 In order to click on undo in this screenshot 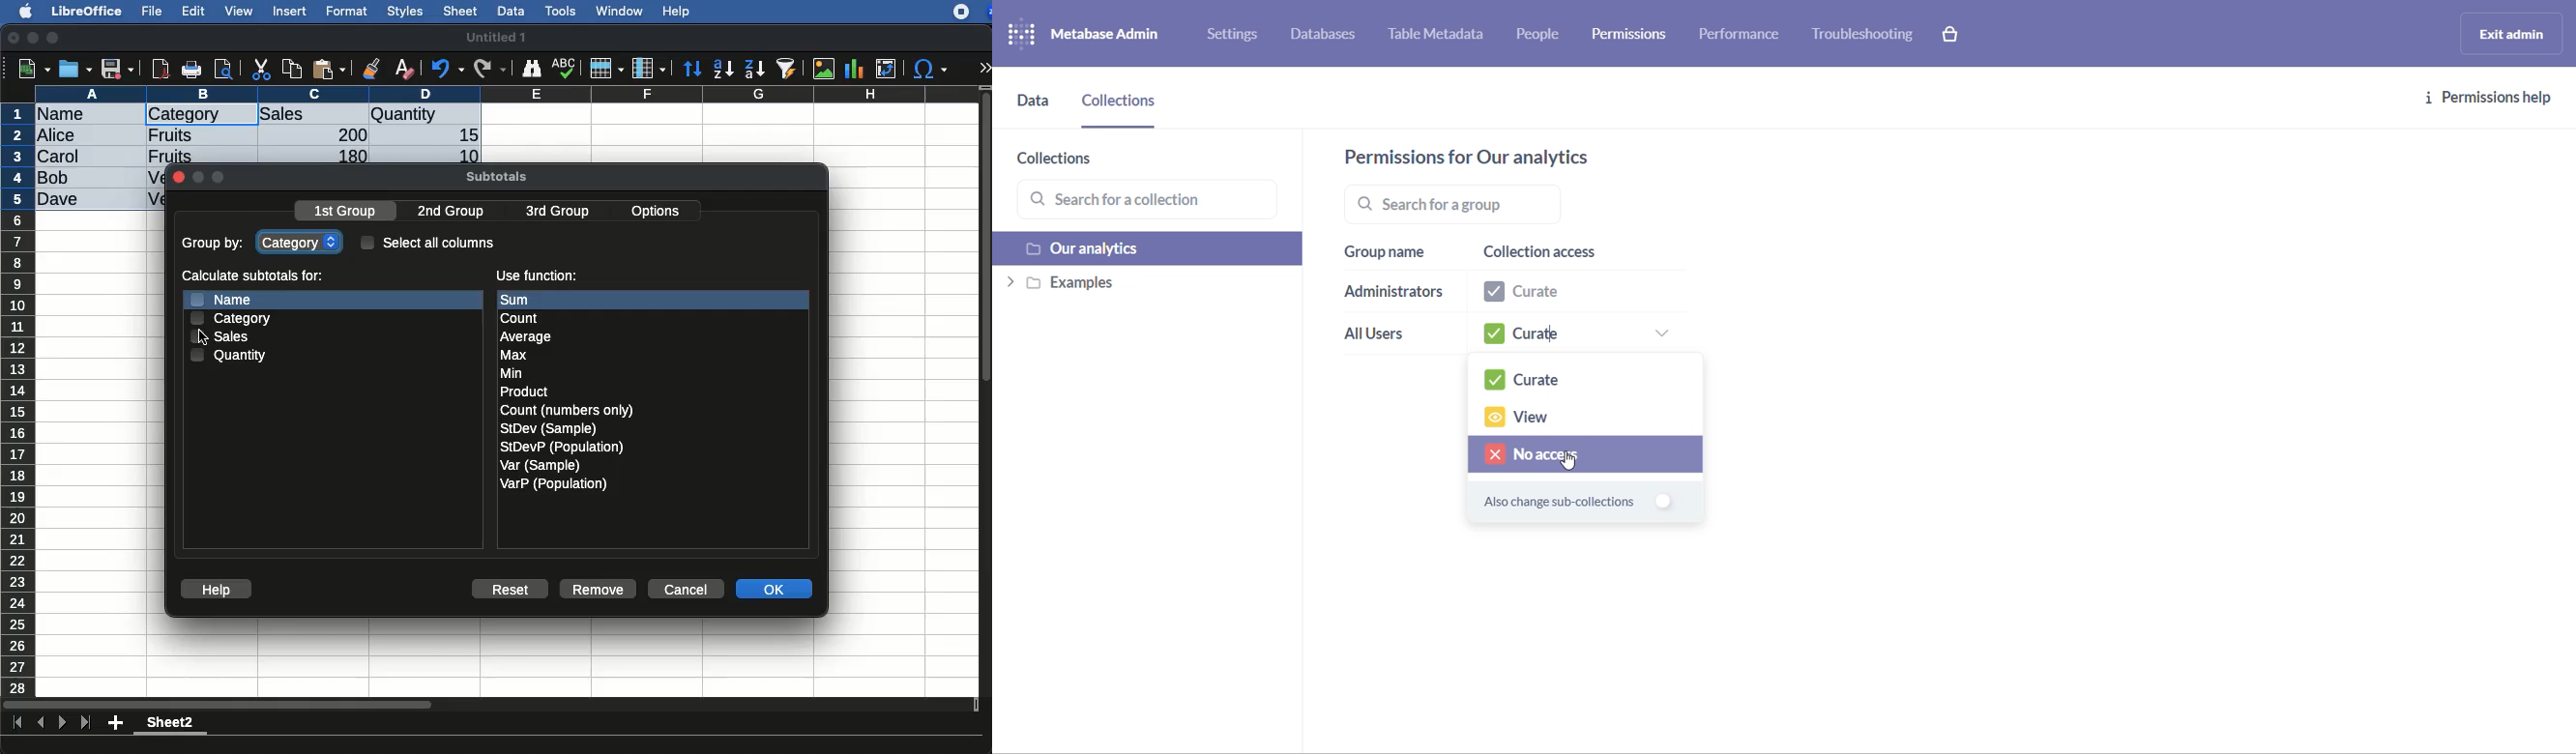, I will do `click(448, 69)`.